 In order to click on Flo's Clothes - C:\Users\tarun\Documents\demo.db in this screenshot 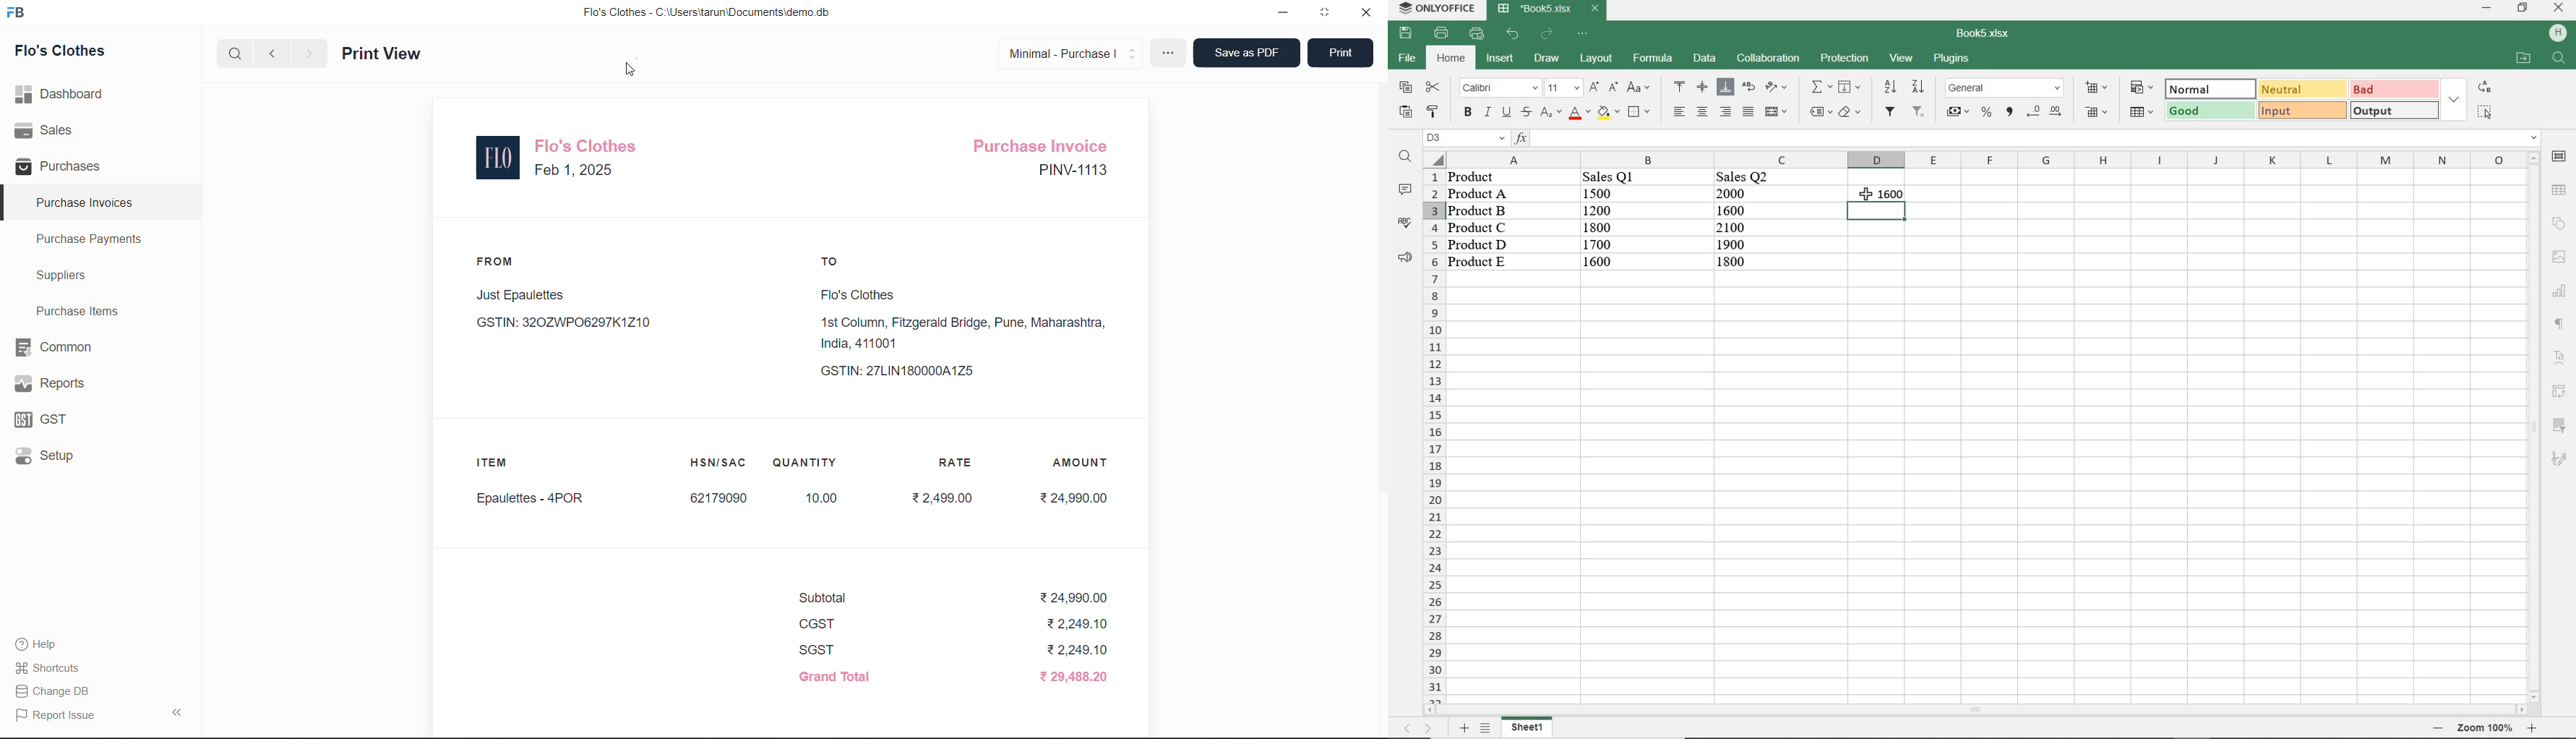, I will do `click(705, 14)`.